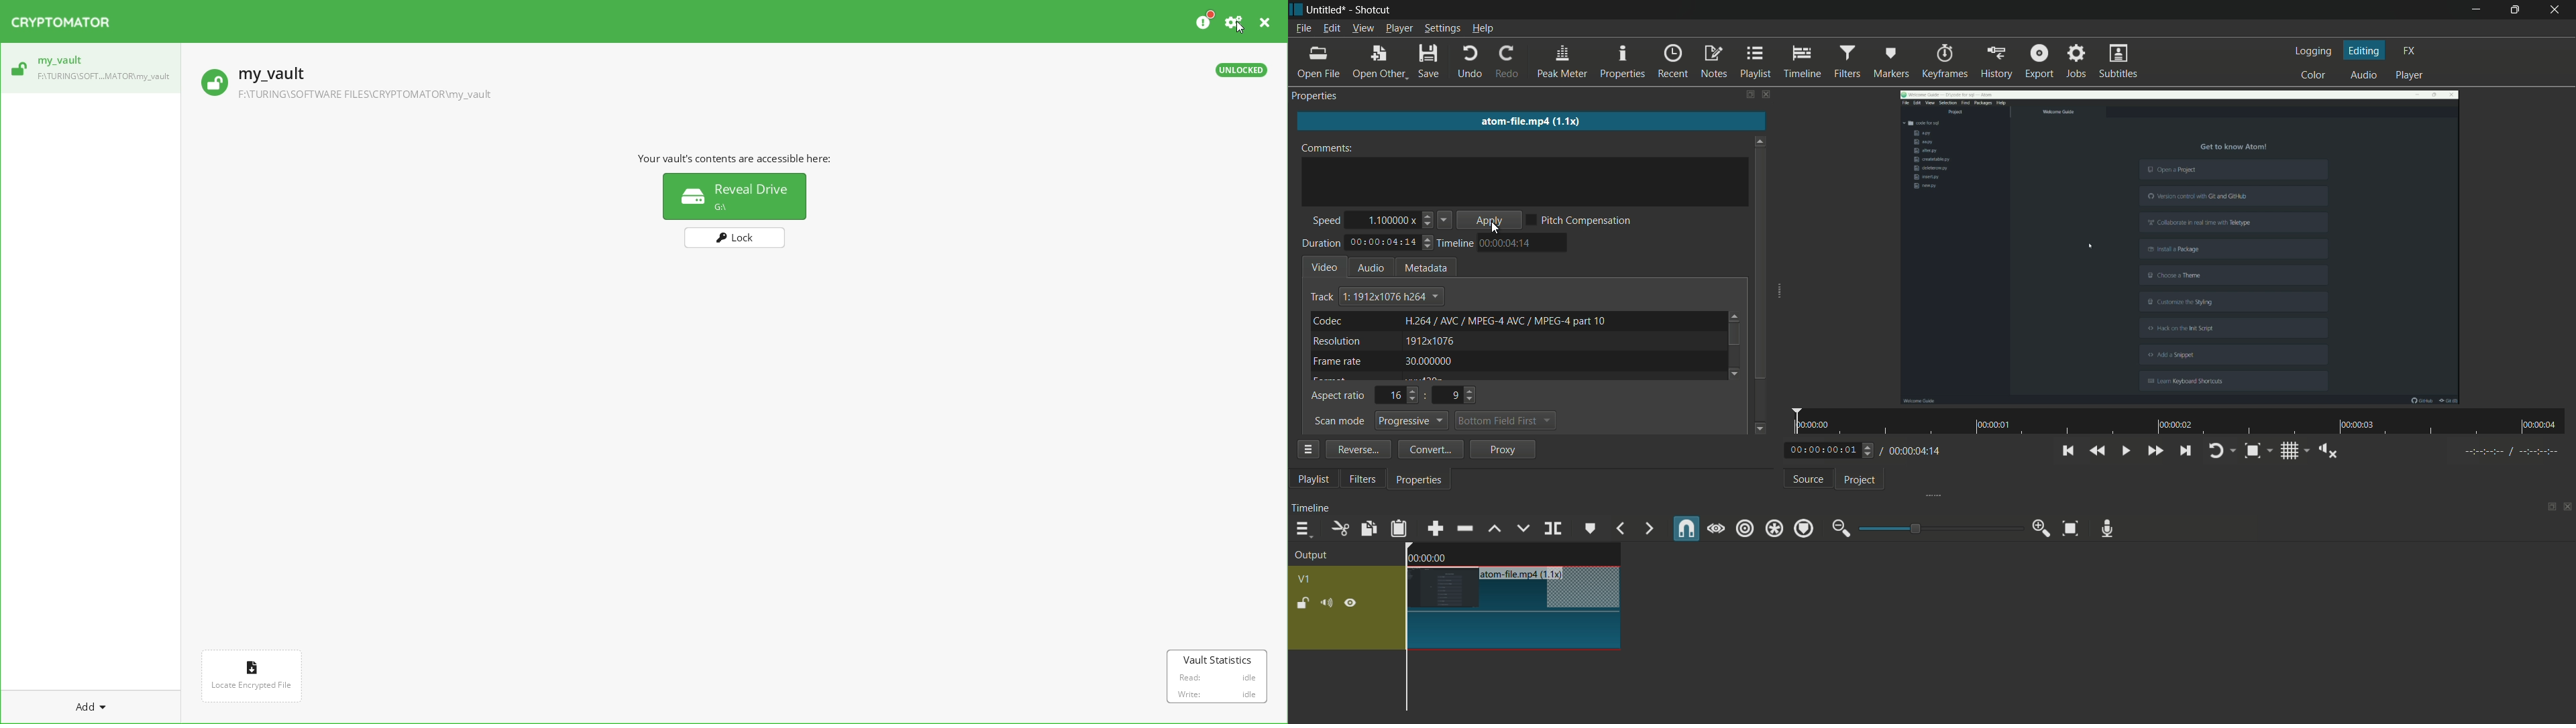  What do you see at coordinates (2252, 450) in the screenshot?
I see `toggle zoom` at bounding box center [2252, 450].